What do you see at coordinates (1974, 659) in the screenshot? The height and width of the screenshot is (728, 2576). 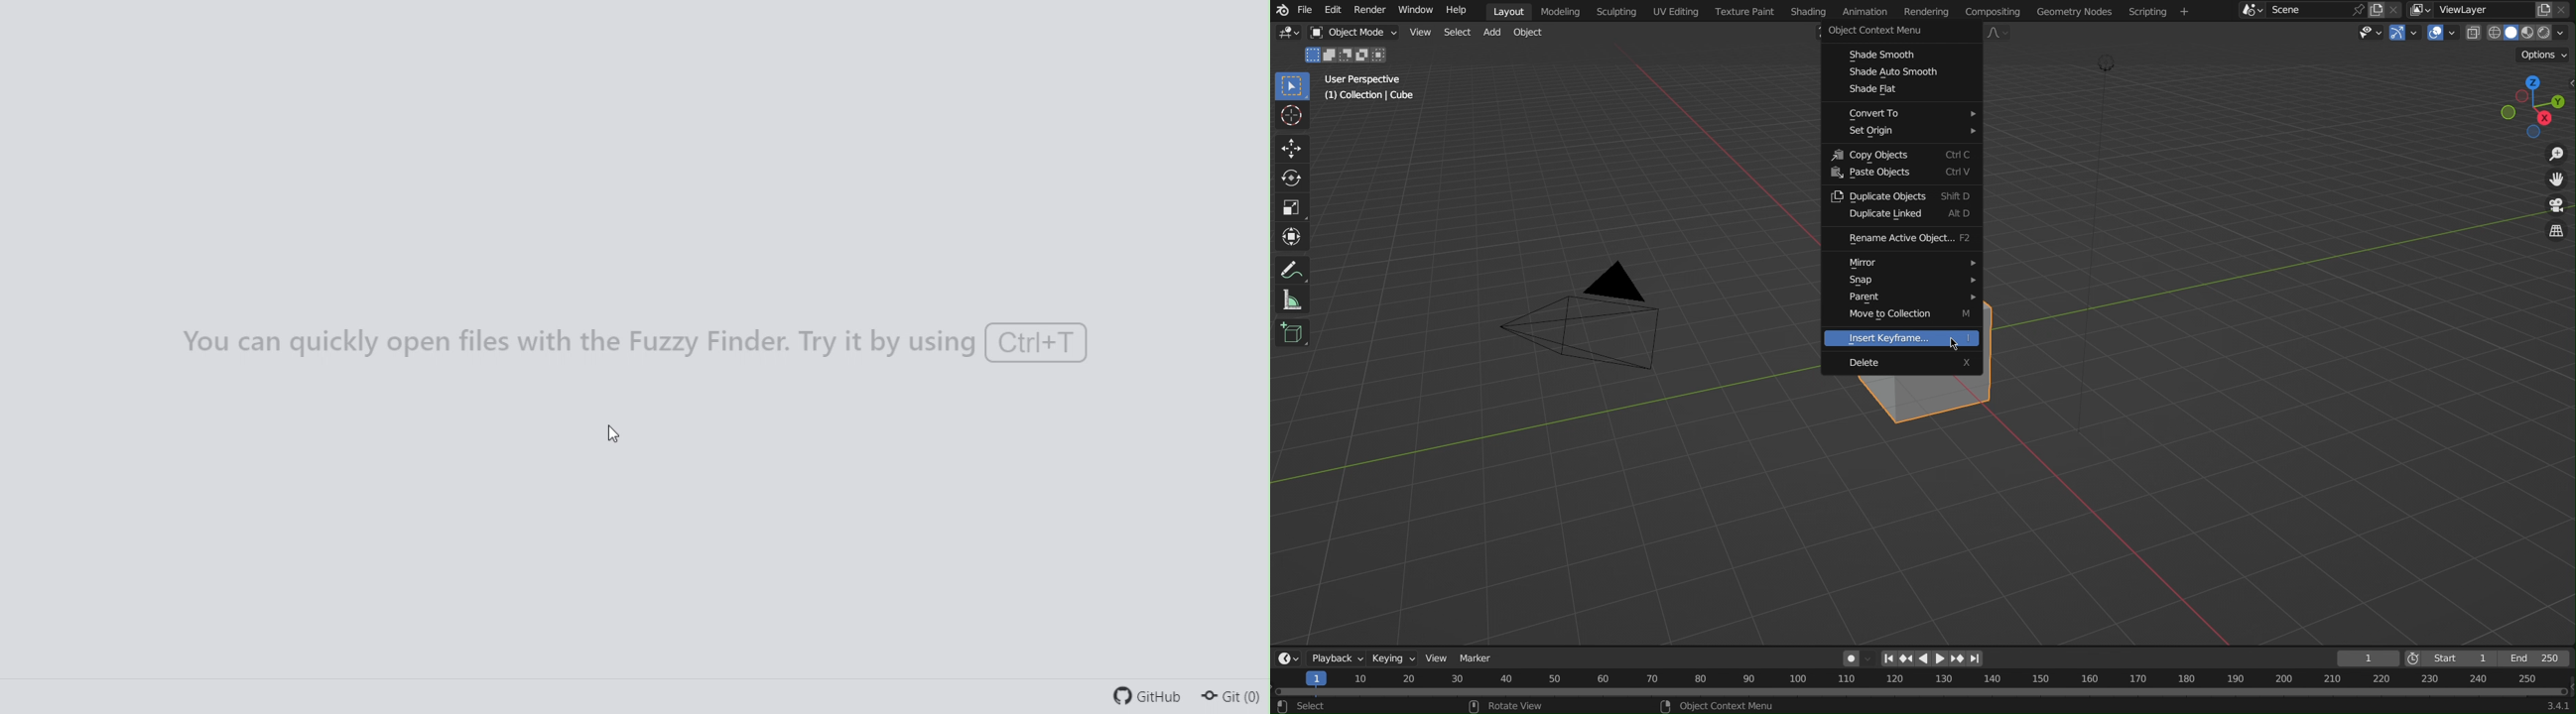 I see `Last page` at bounding box center [1974, 659].